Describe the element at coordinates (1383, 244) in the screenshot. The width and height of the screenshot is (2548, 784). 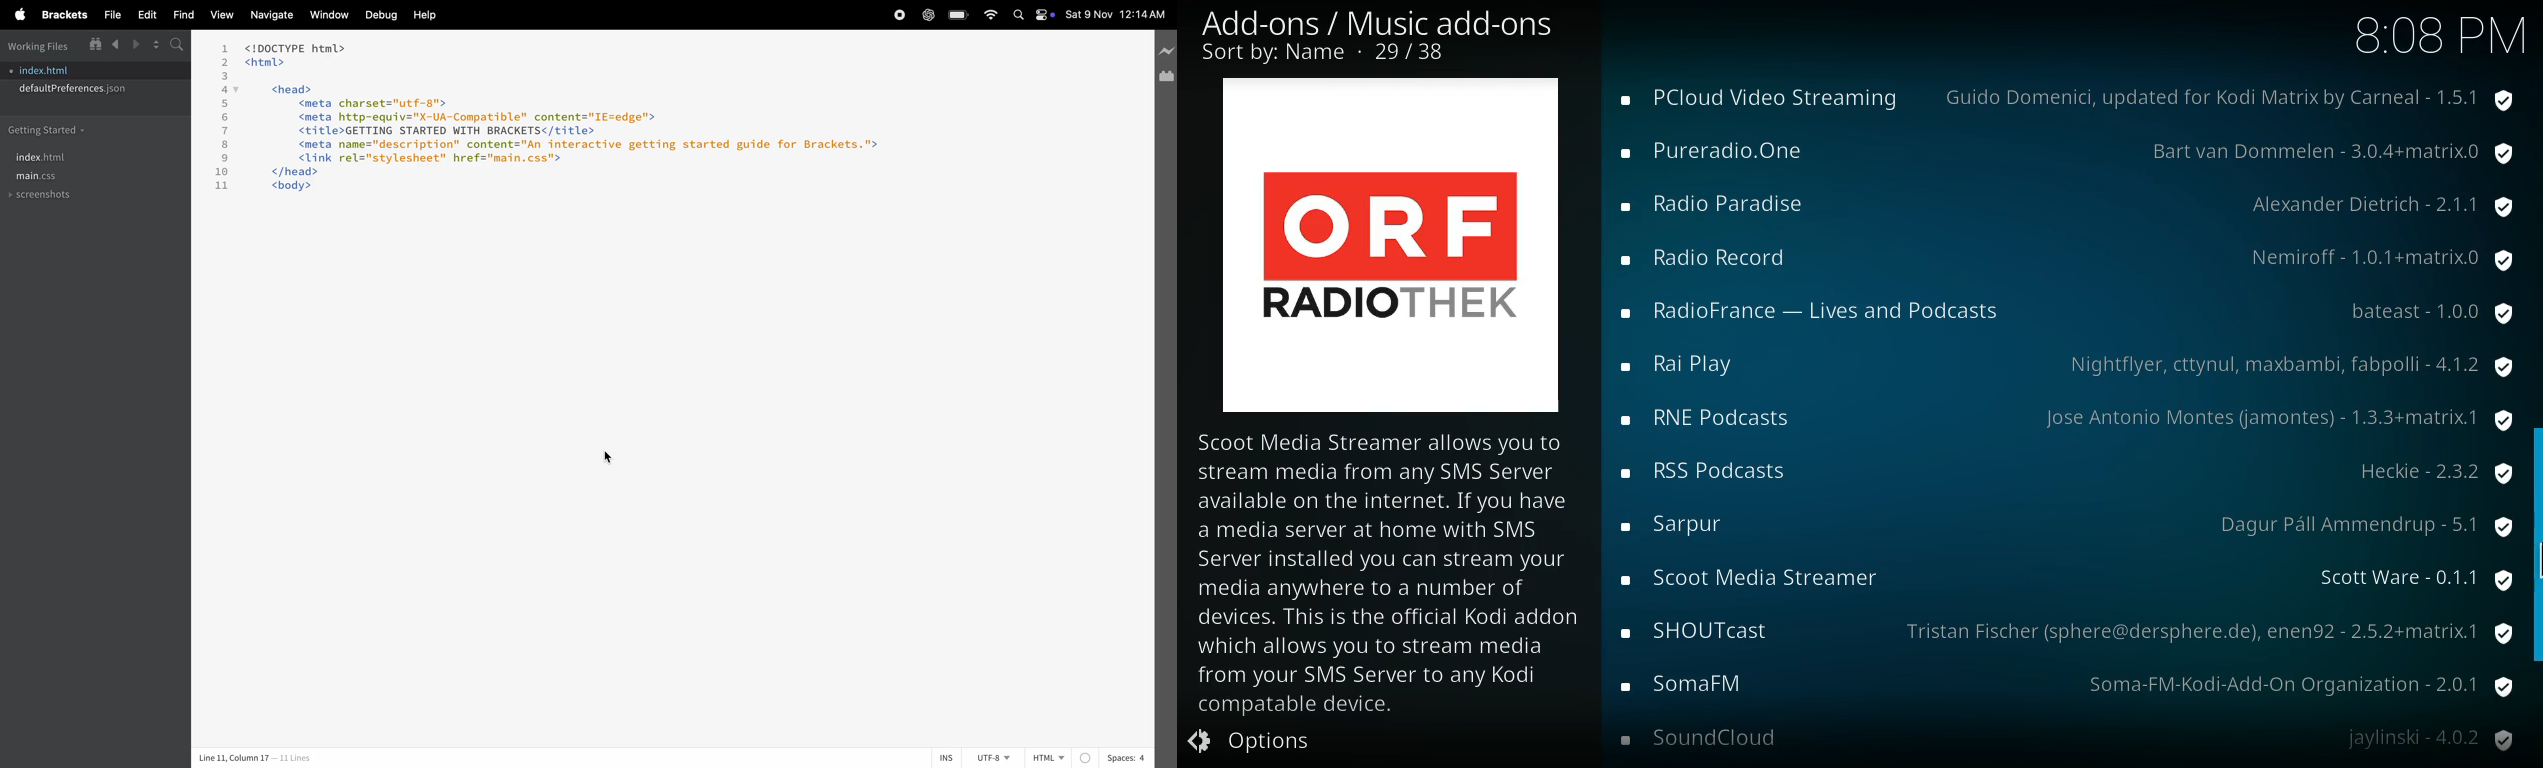
I see `add-on logo` at that location.